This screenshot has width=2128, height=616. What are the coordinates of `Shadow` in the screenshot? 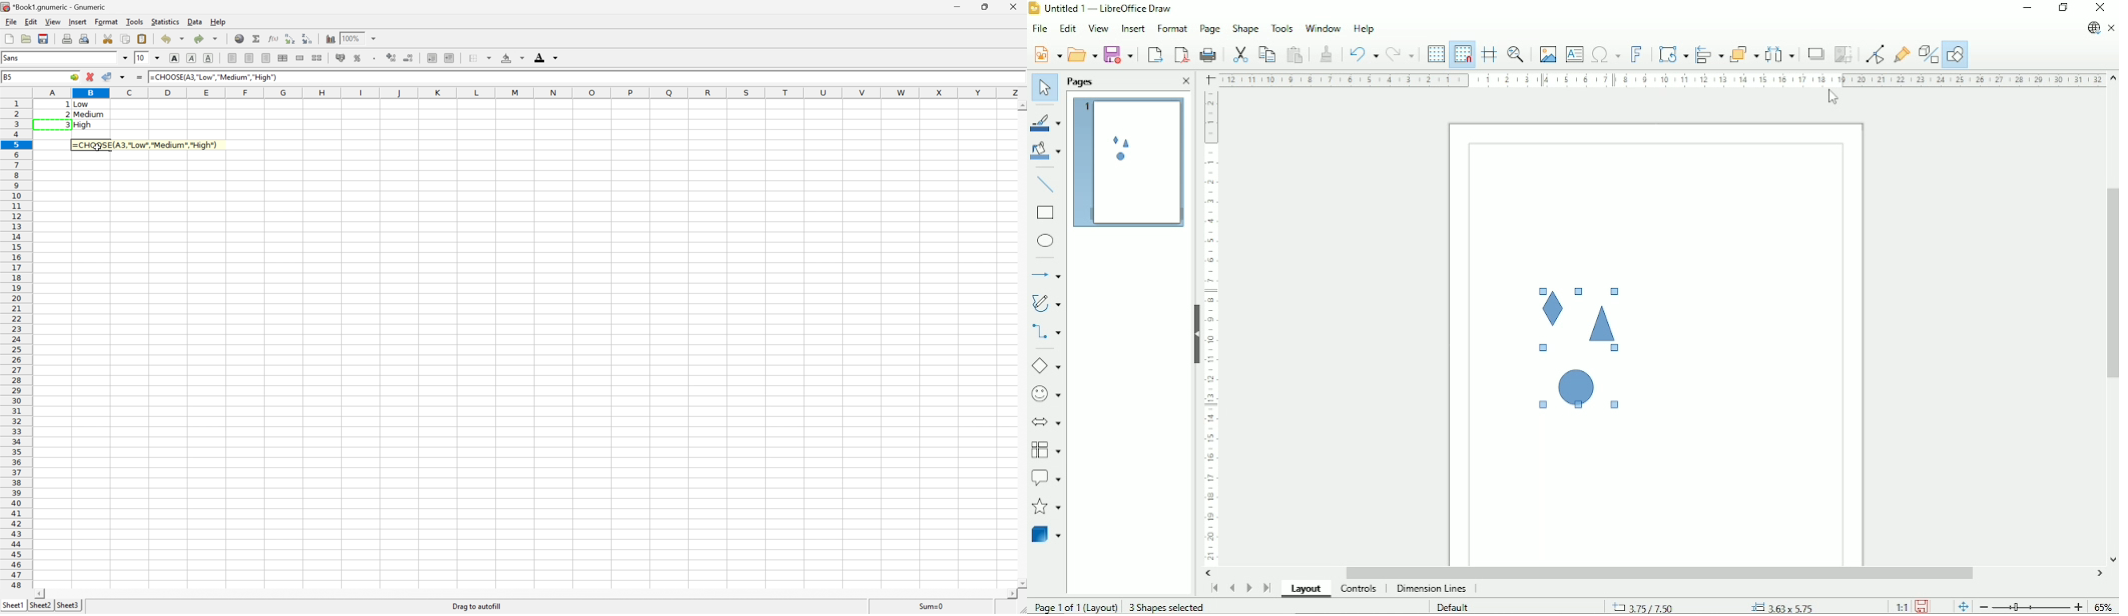 It's located at (1816, 54).